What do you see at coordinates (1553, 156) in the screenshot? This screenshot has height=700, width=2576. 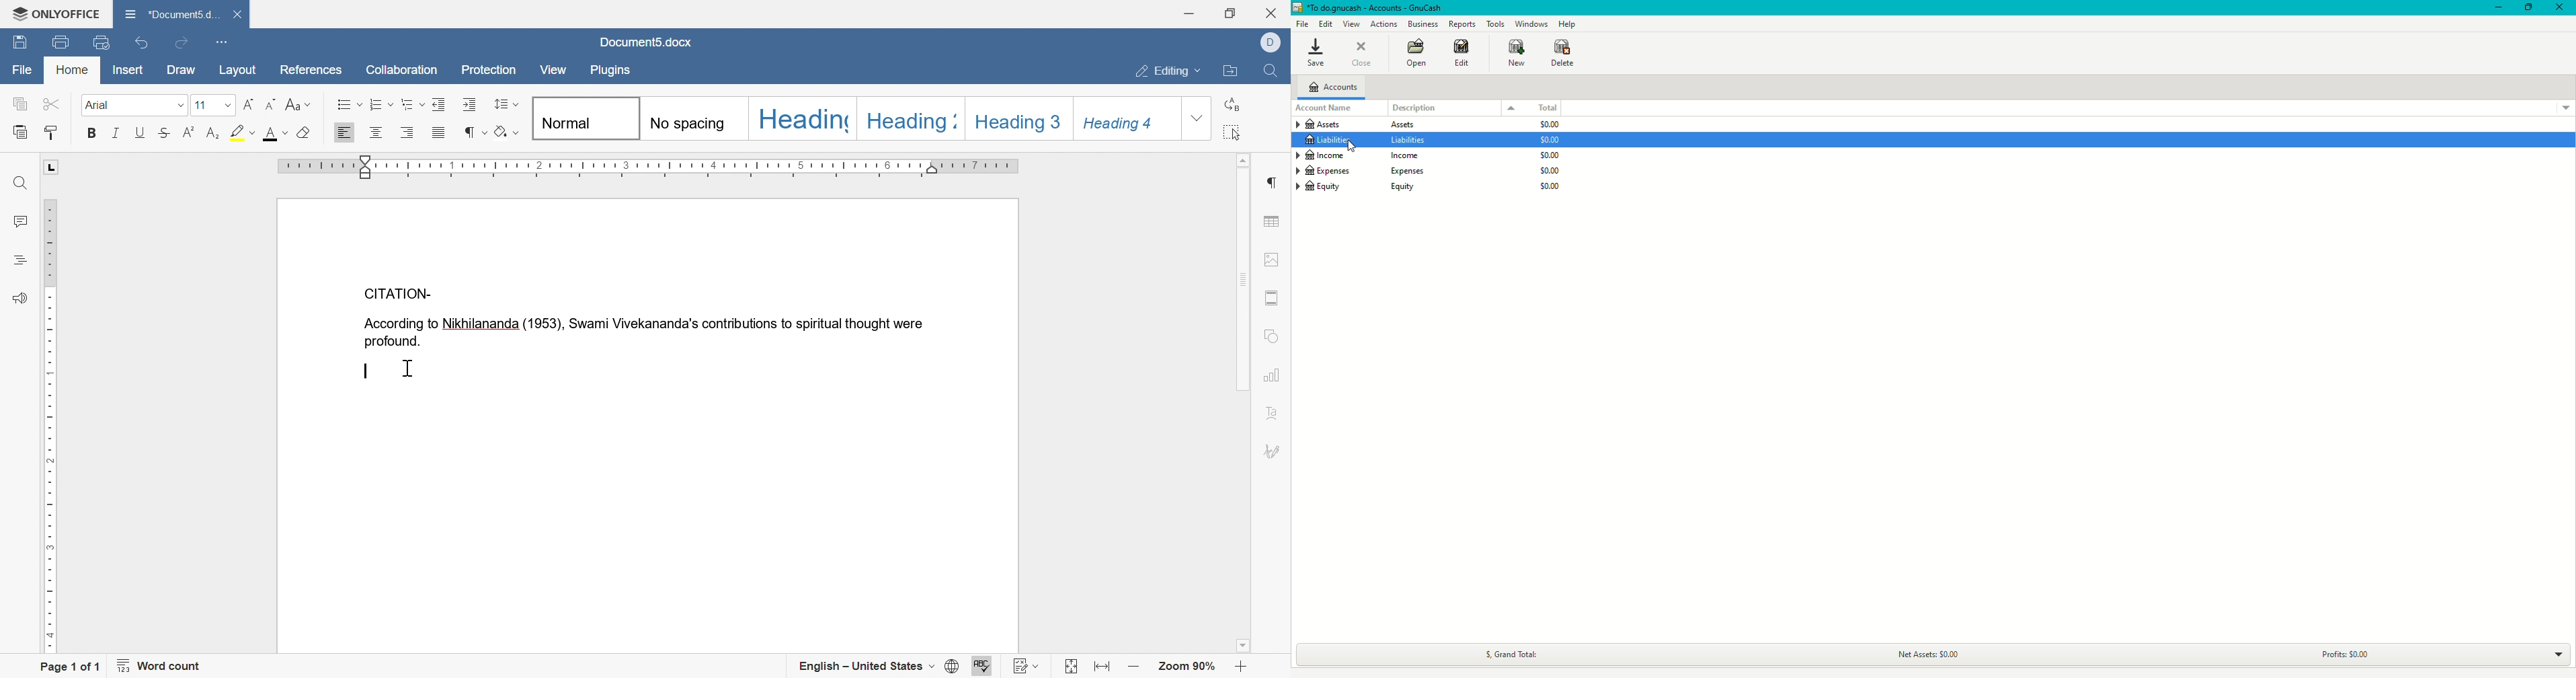 I see `$0` at bounding box center [1553, 156].